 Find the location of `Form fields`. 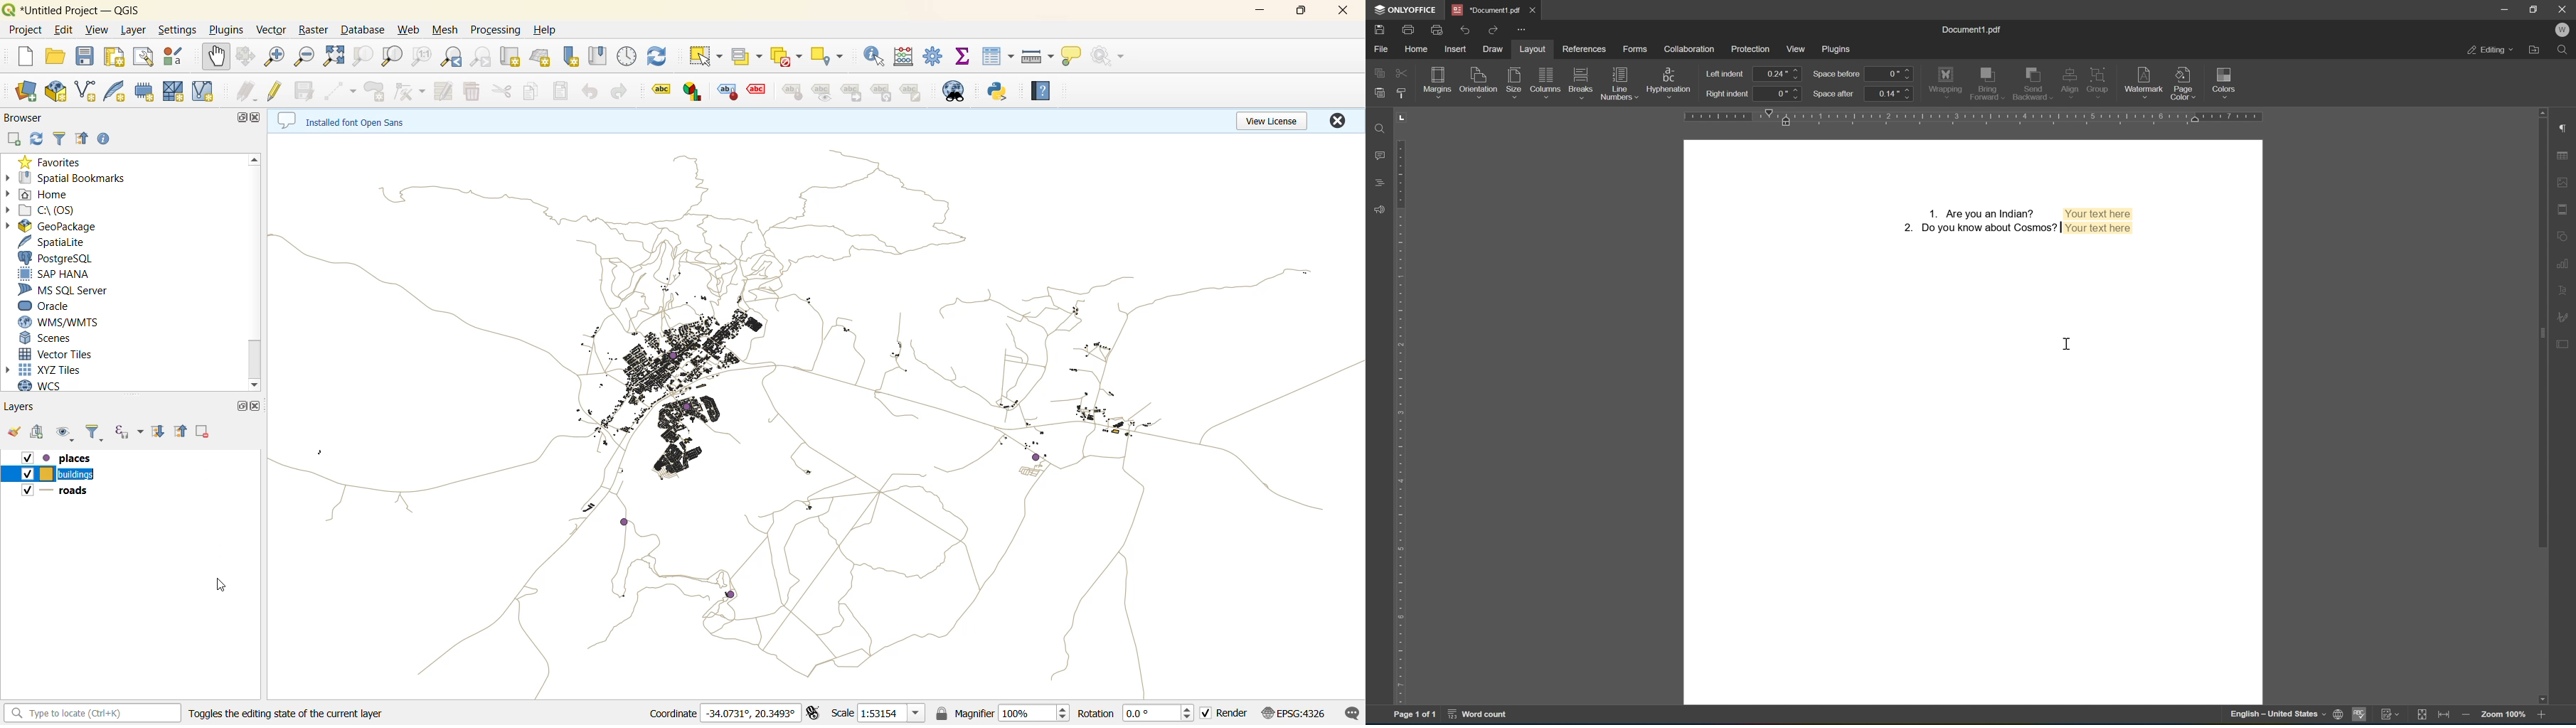

Form fields is located at coordinates (2014, 221).